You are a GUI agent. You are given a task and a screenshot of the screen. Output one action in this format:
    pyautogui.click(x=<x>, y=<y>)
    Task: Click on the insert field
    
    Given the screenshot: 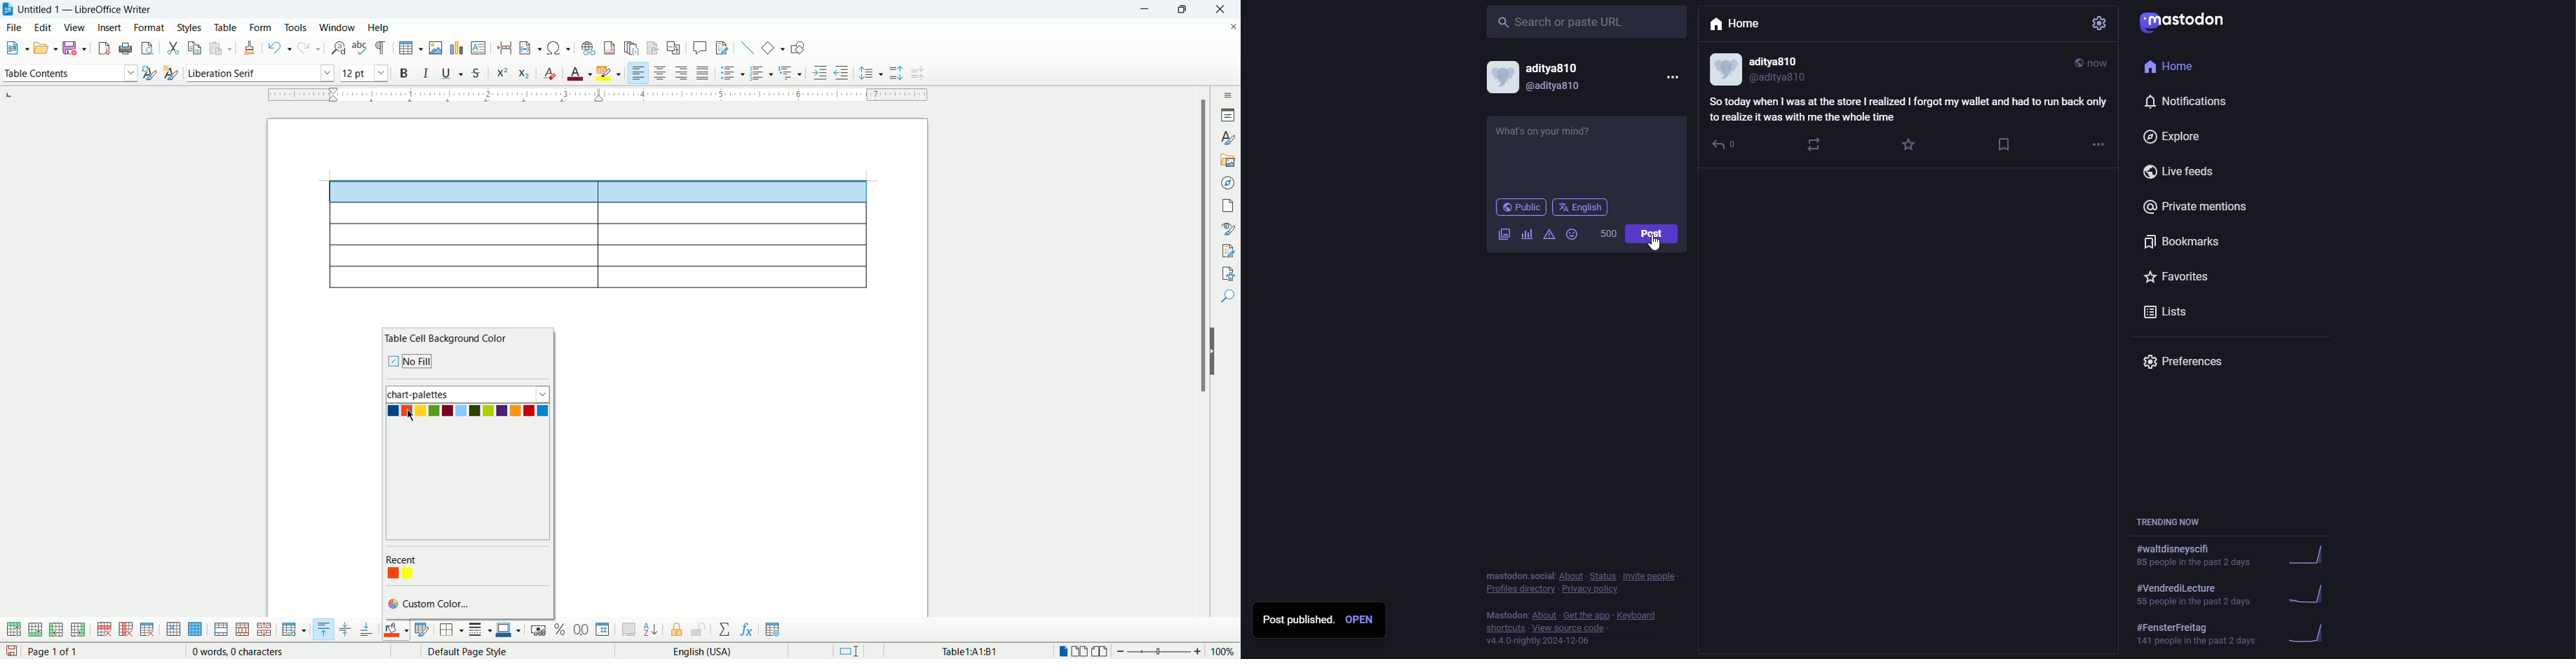 What is the action you would take?
    pyautogui.click(x=532, y=47)
    